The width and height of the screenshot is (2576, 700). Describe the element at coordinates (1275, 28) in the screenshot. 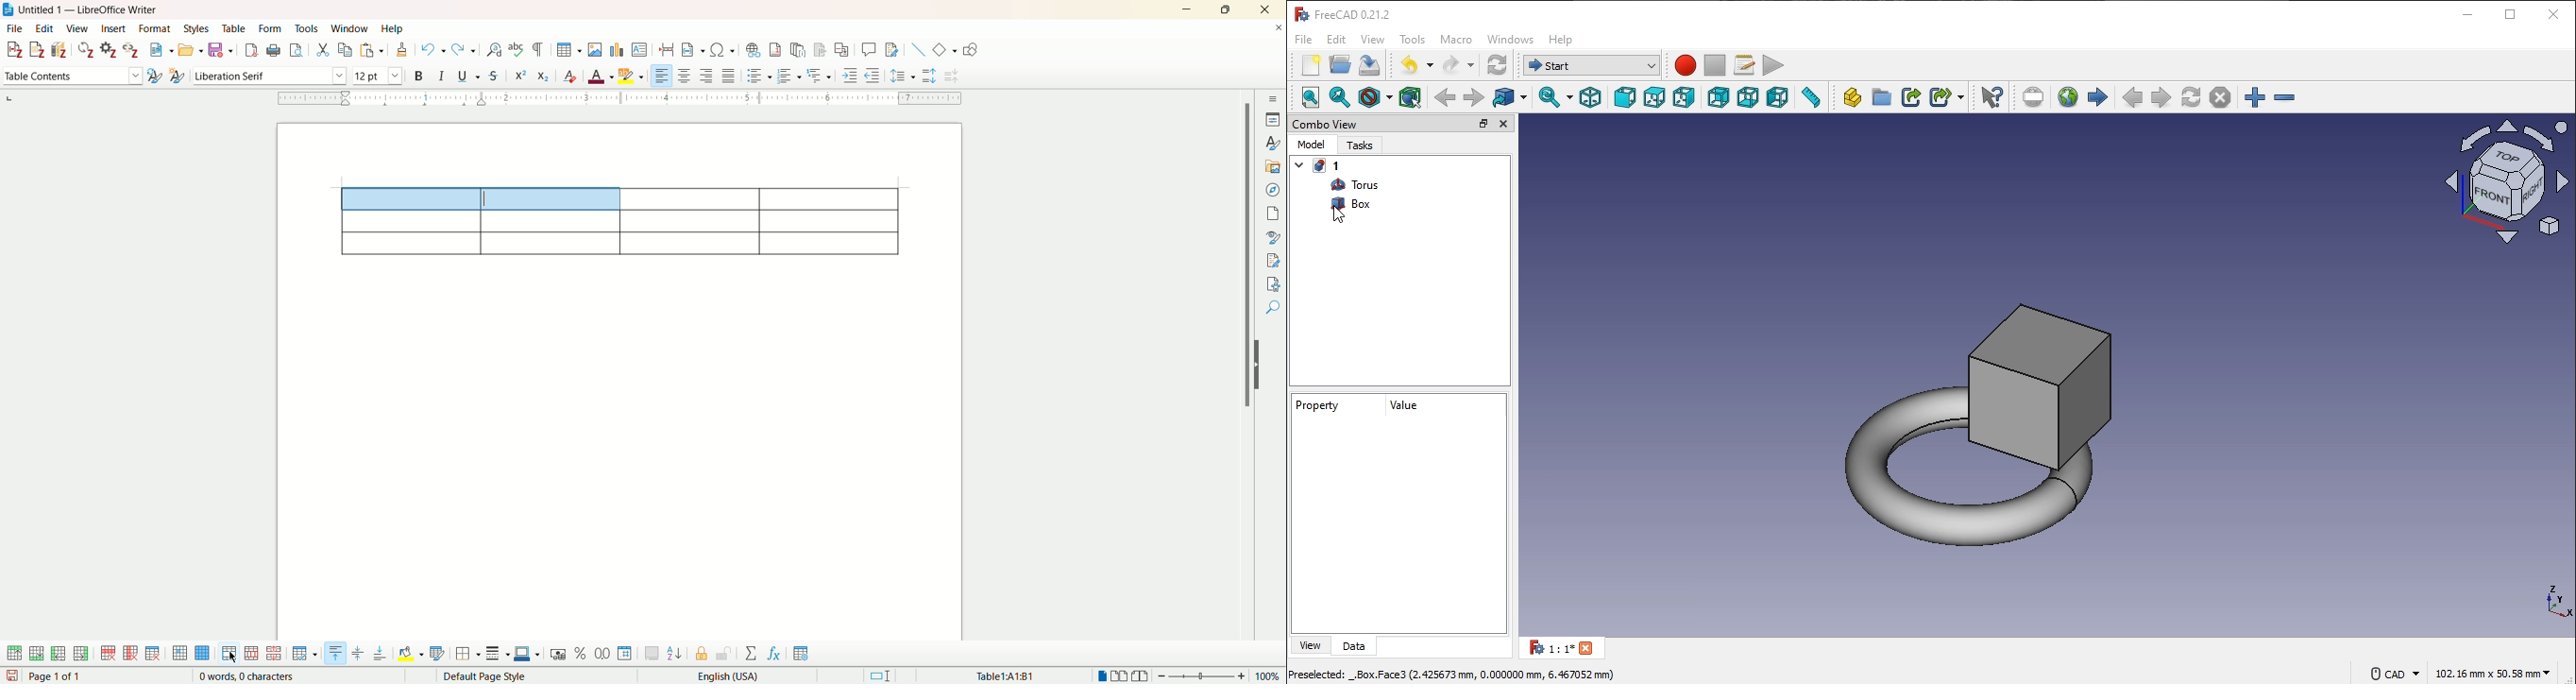

I see `close` at that location.